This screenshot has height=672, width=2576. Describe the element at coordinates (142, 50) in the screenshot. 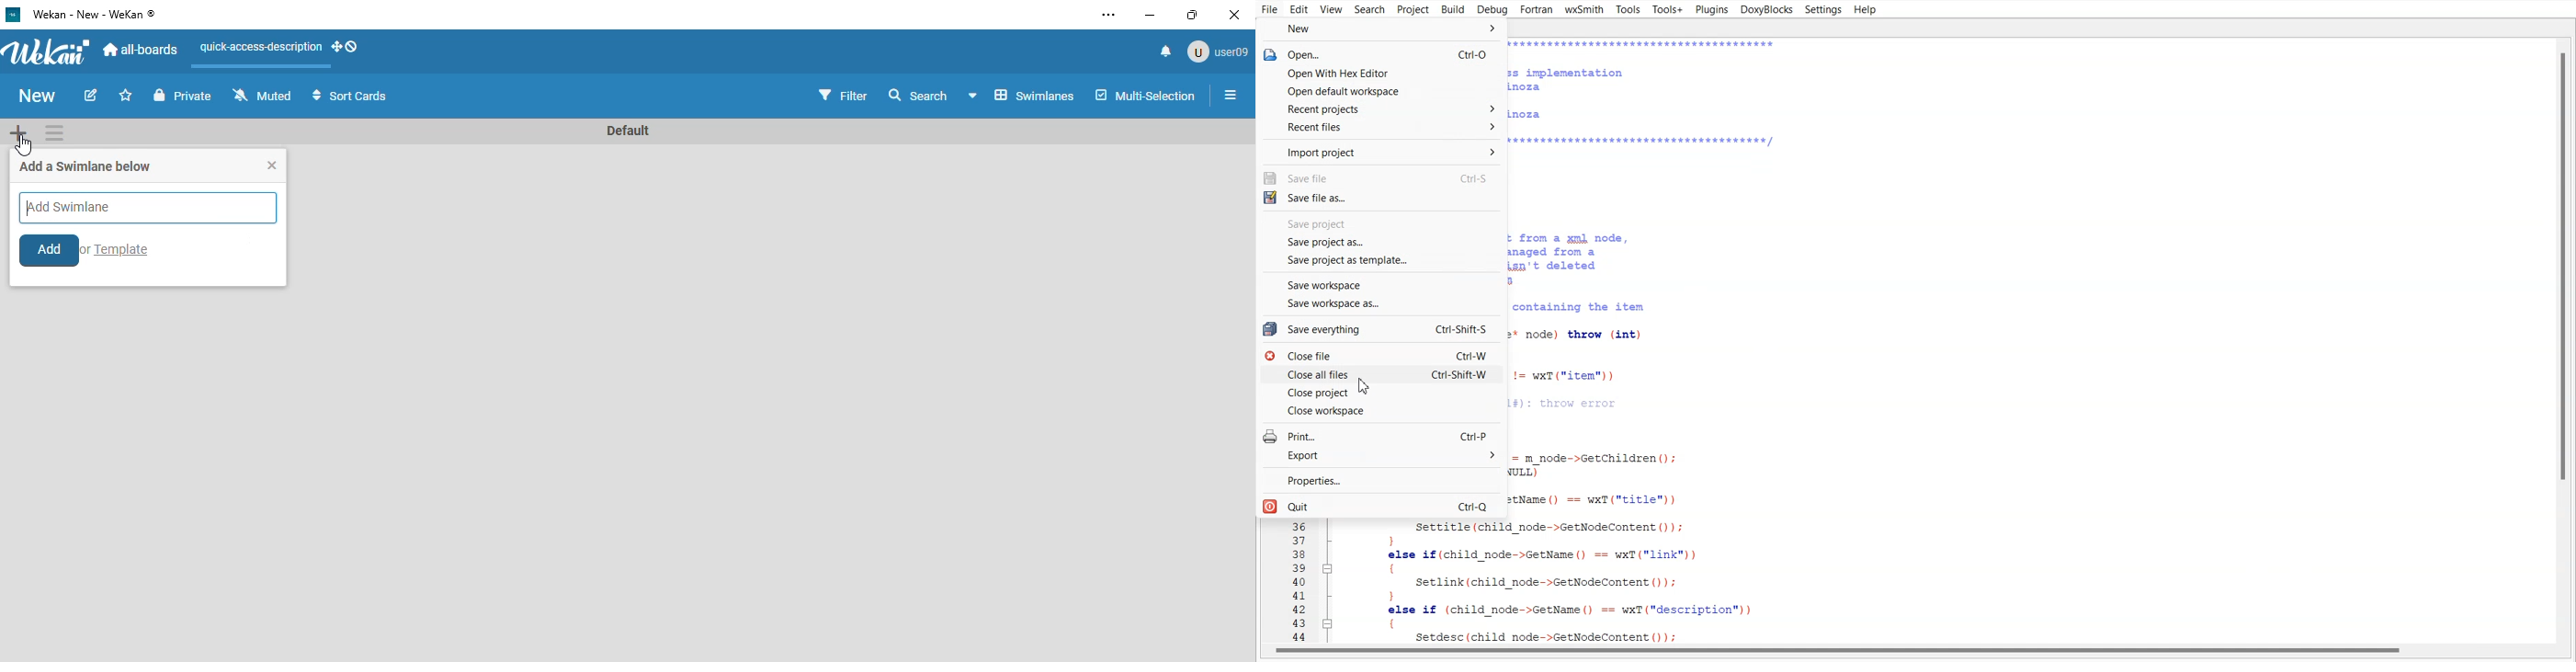

I see `all-boards` at that location.